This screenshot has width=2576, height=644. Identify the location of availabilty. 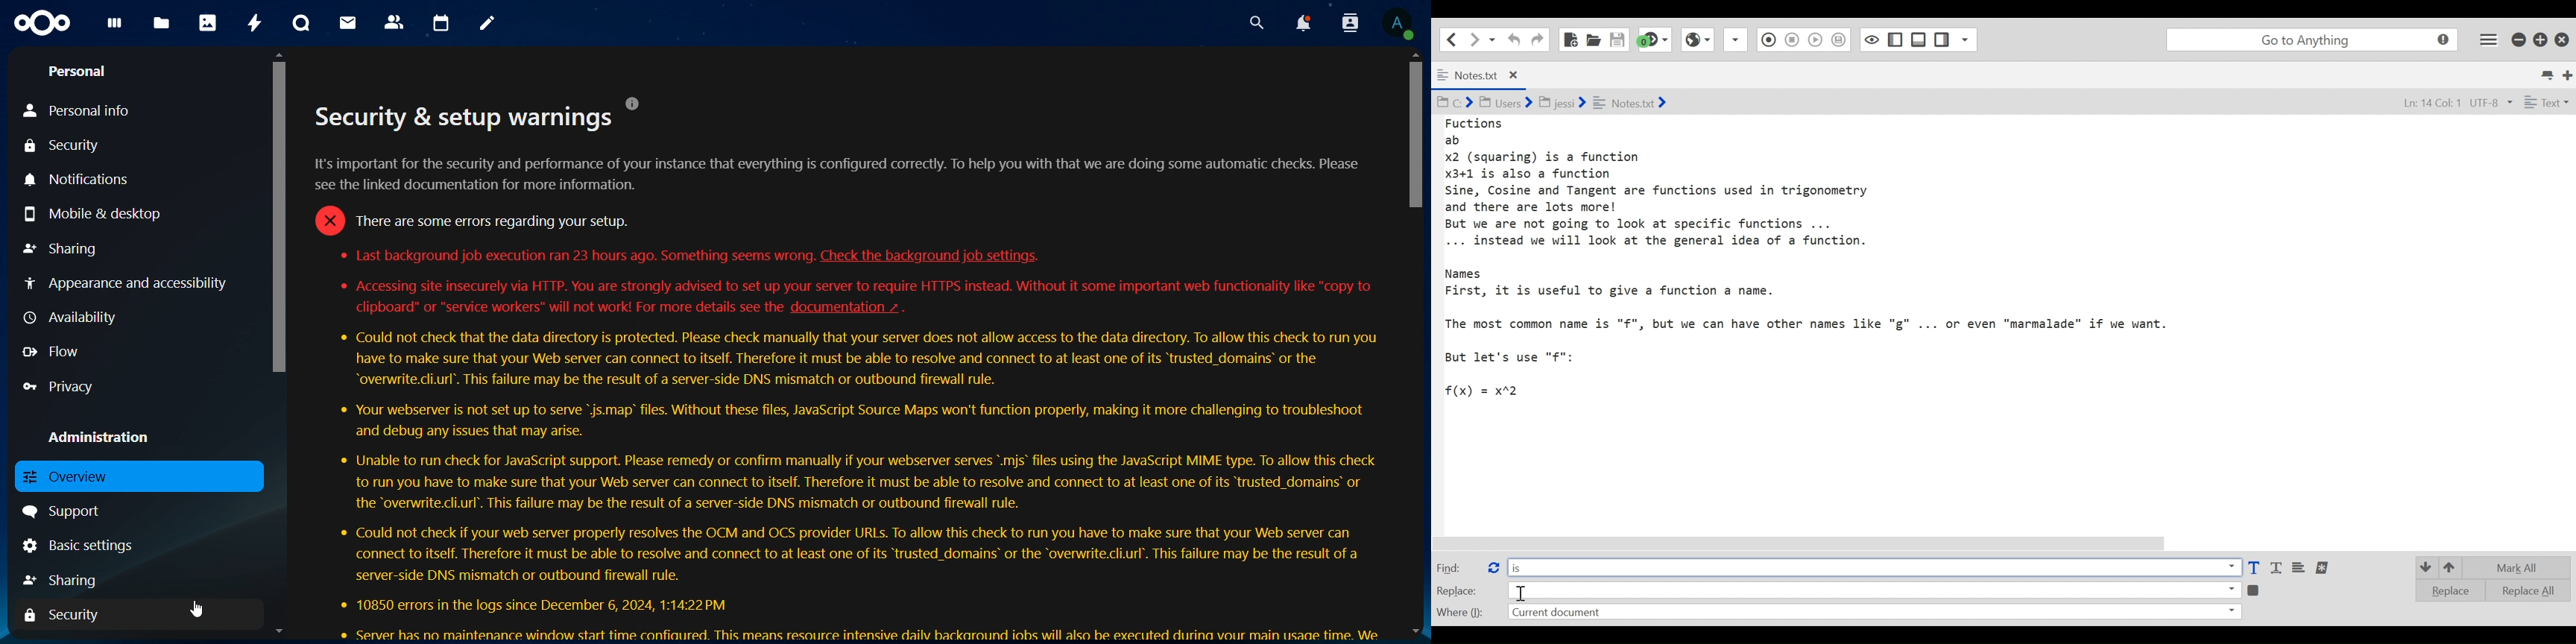
(77, 316).